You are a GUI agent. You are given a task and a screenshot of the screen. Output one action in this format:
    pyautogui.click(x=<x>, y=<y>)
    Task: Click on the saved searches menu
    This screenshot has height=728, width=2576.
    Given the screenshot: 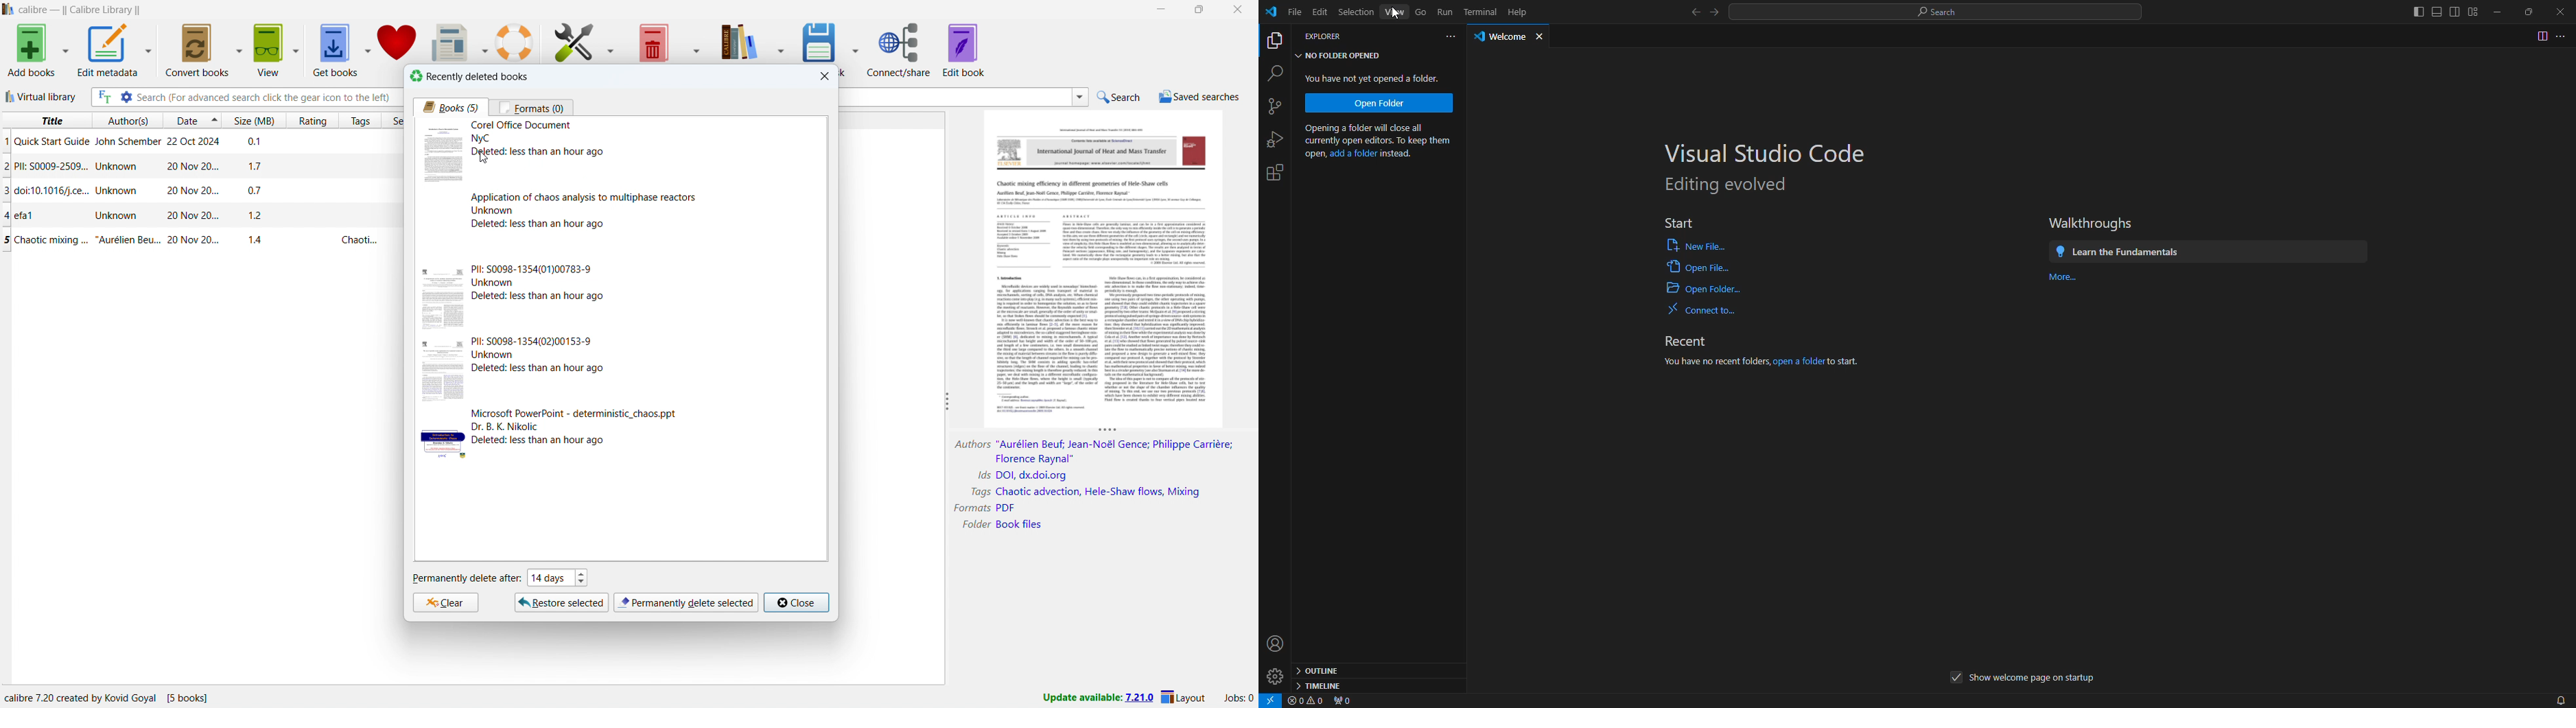 What is the action you would take?
    pyautogui.click(x=1199, y=96)
    